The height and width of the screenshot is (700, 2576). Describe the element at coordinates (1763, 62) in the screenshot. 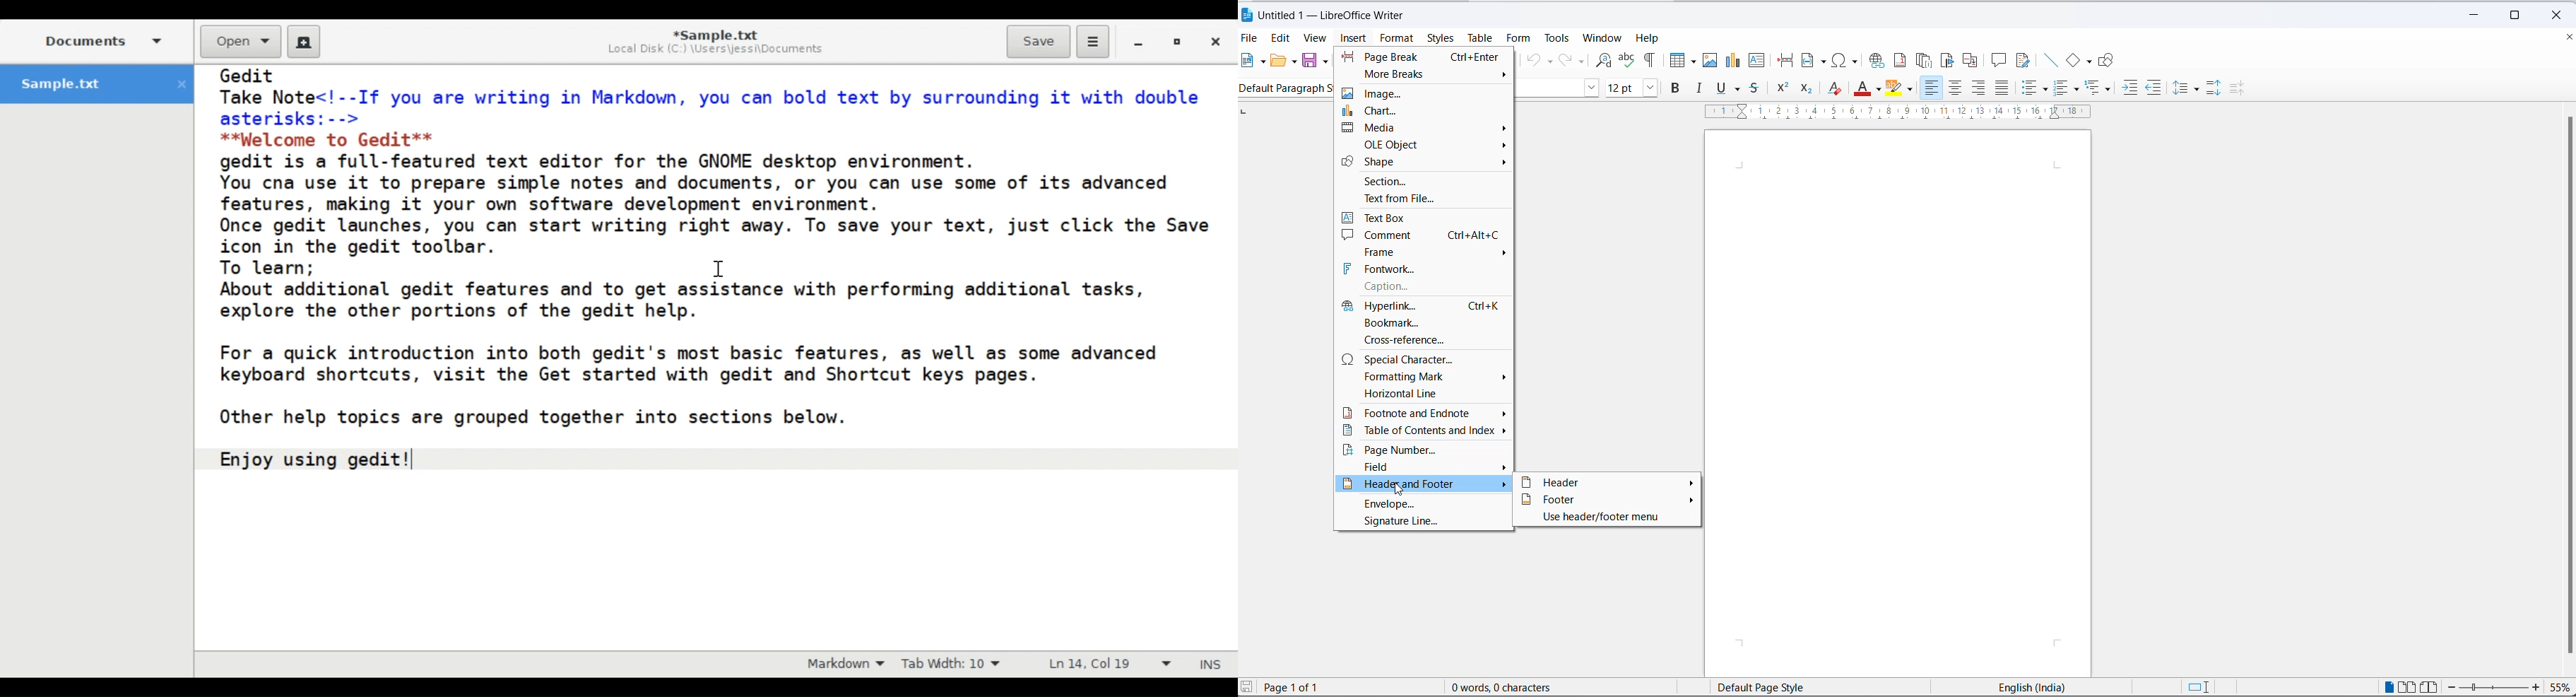

I see `insert text` at that location.